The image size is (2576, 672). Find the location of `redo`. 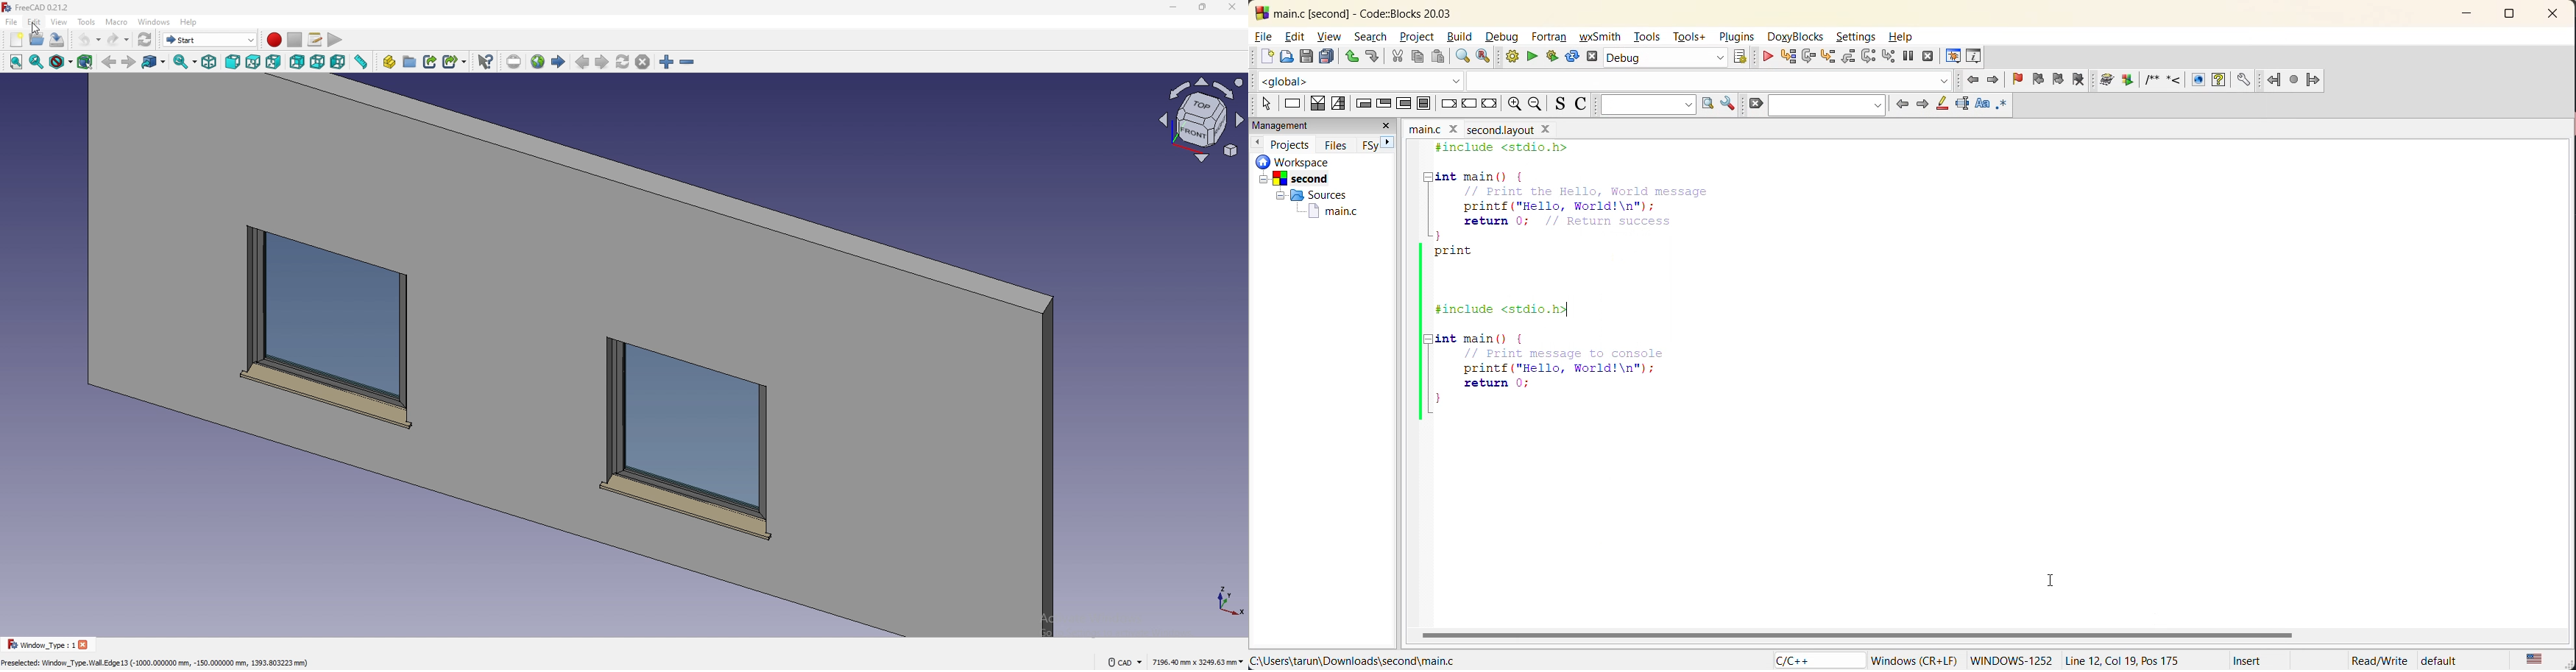

redo is located at coordinates (118, 40).